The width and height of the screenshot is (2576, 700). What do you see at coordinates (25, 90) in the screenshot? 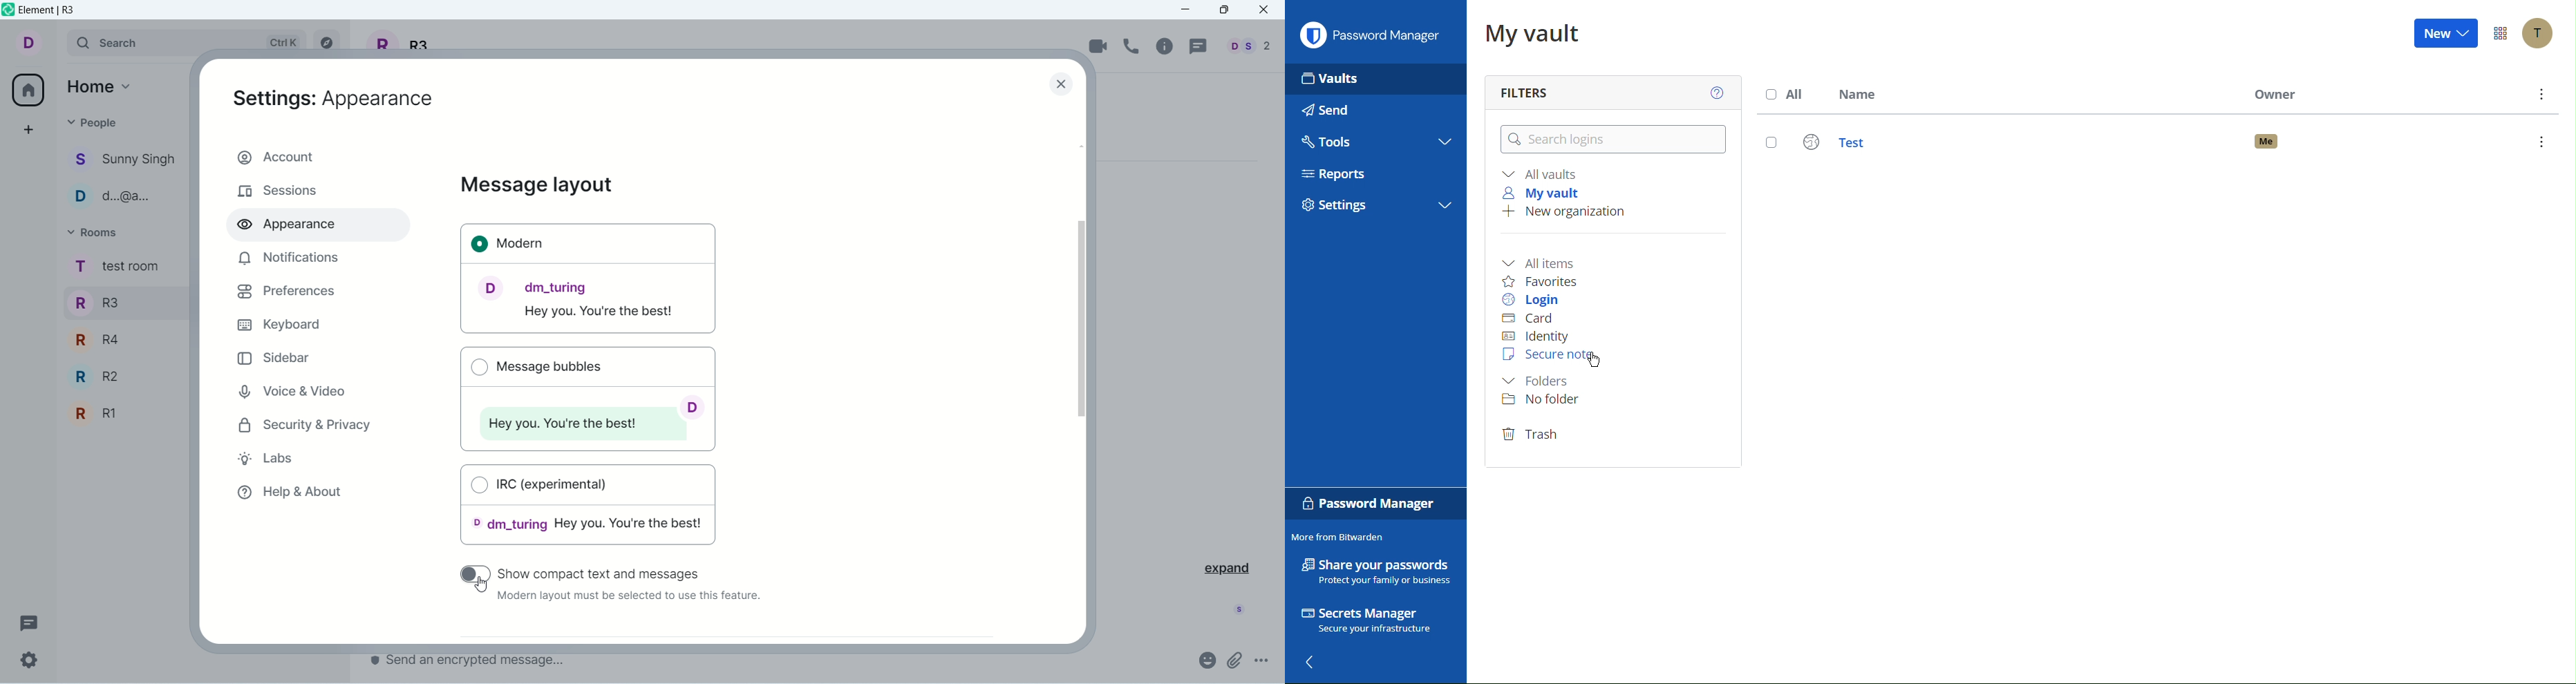
I see `all rooms` at bounding box center [25, 90].